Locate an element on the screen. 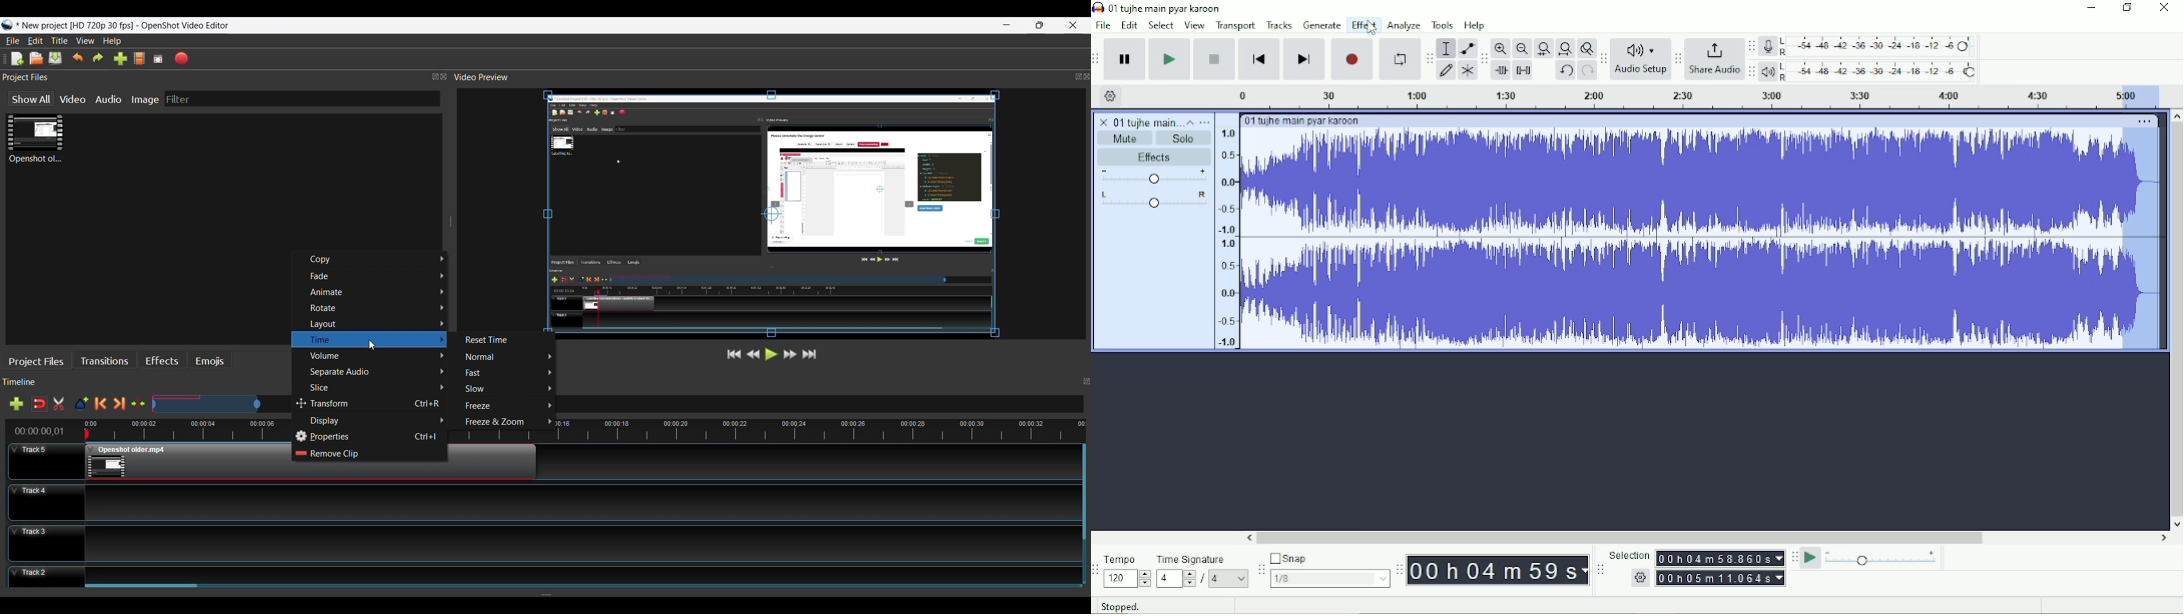 The image size is (2184, 616). Separate Audio is located at coordinates (376, 374).